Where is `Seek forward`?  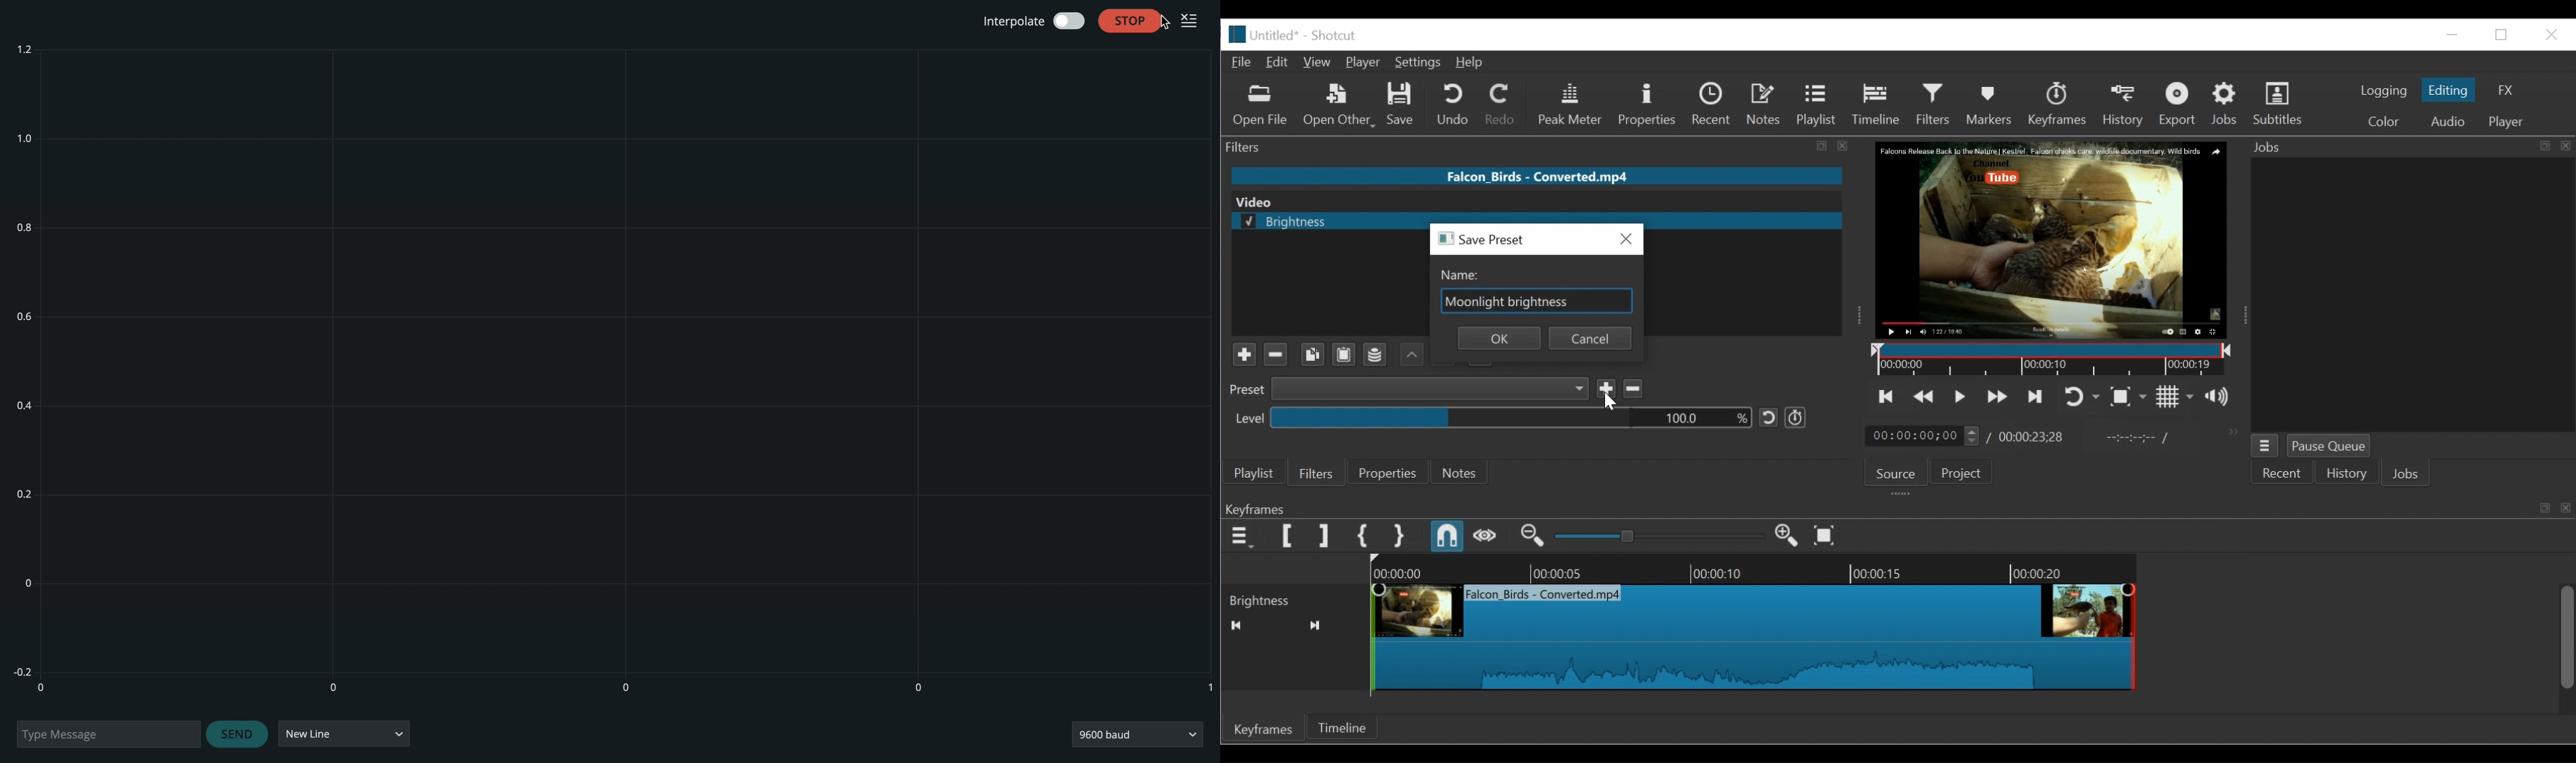 Seek forward is located at coordinates (1316, 625).